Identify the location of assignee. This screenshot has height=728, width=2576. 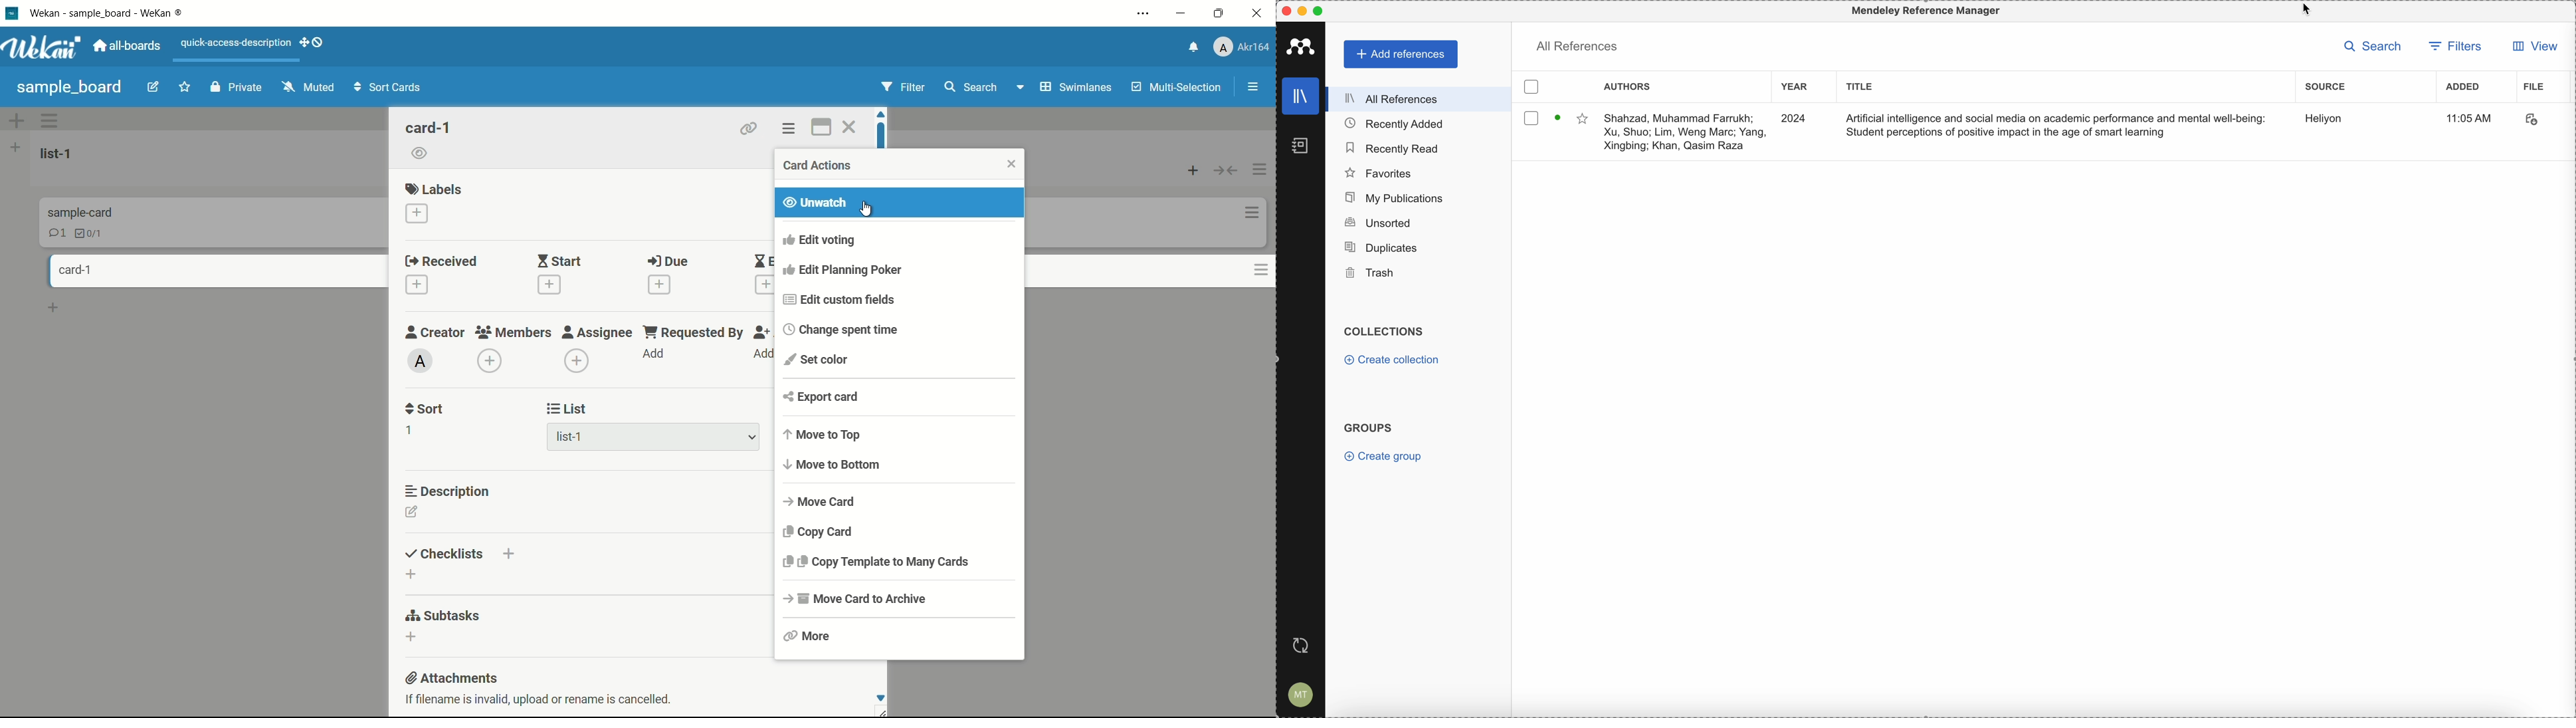
(599, 333).